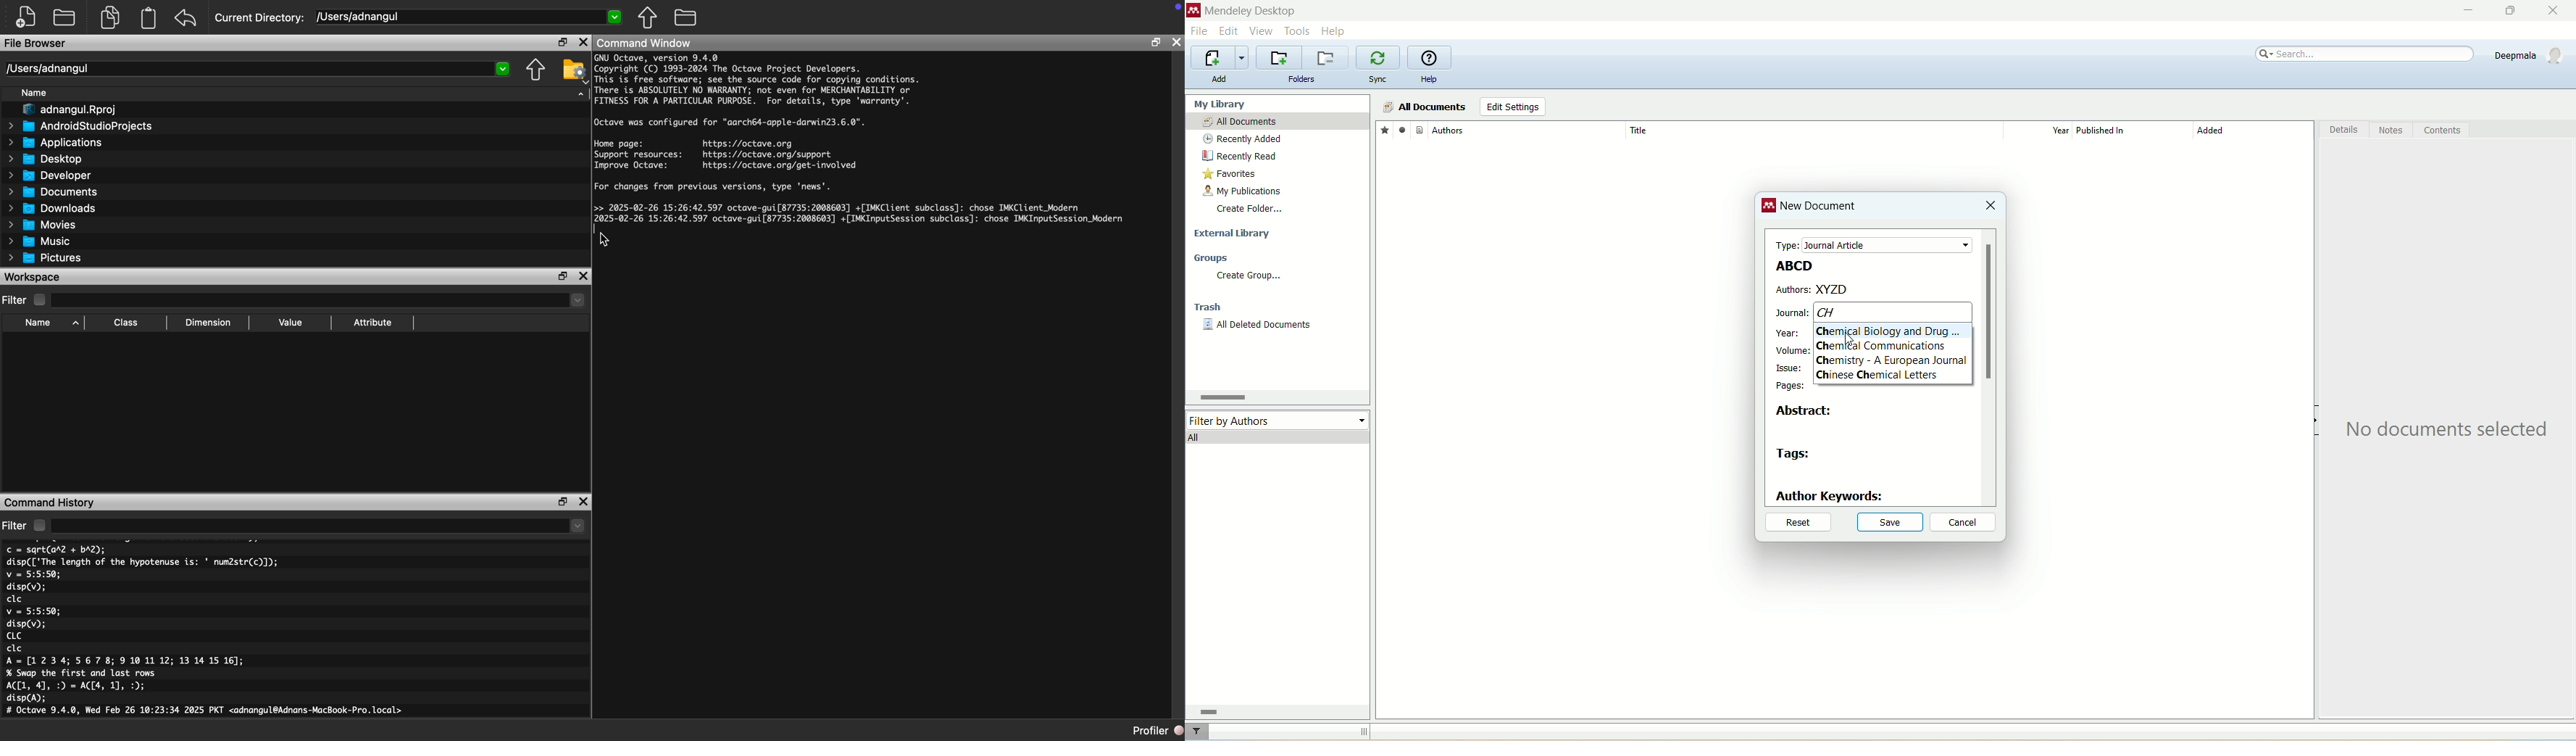 Image resolution: width=2576 pixels, height=756 pixels. What do you see at coordinates (1302, 80) in the screenshot?
I see `folders` at bounding box center [1302, 80].